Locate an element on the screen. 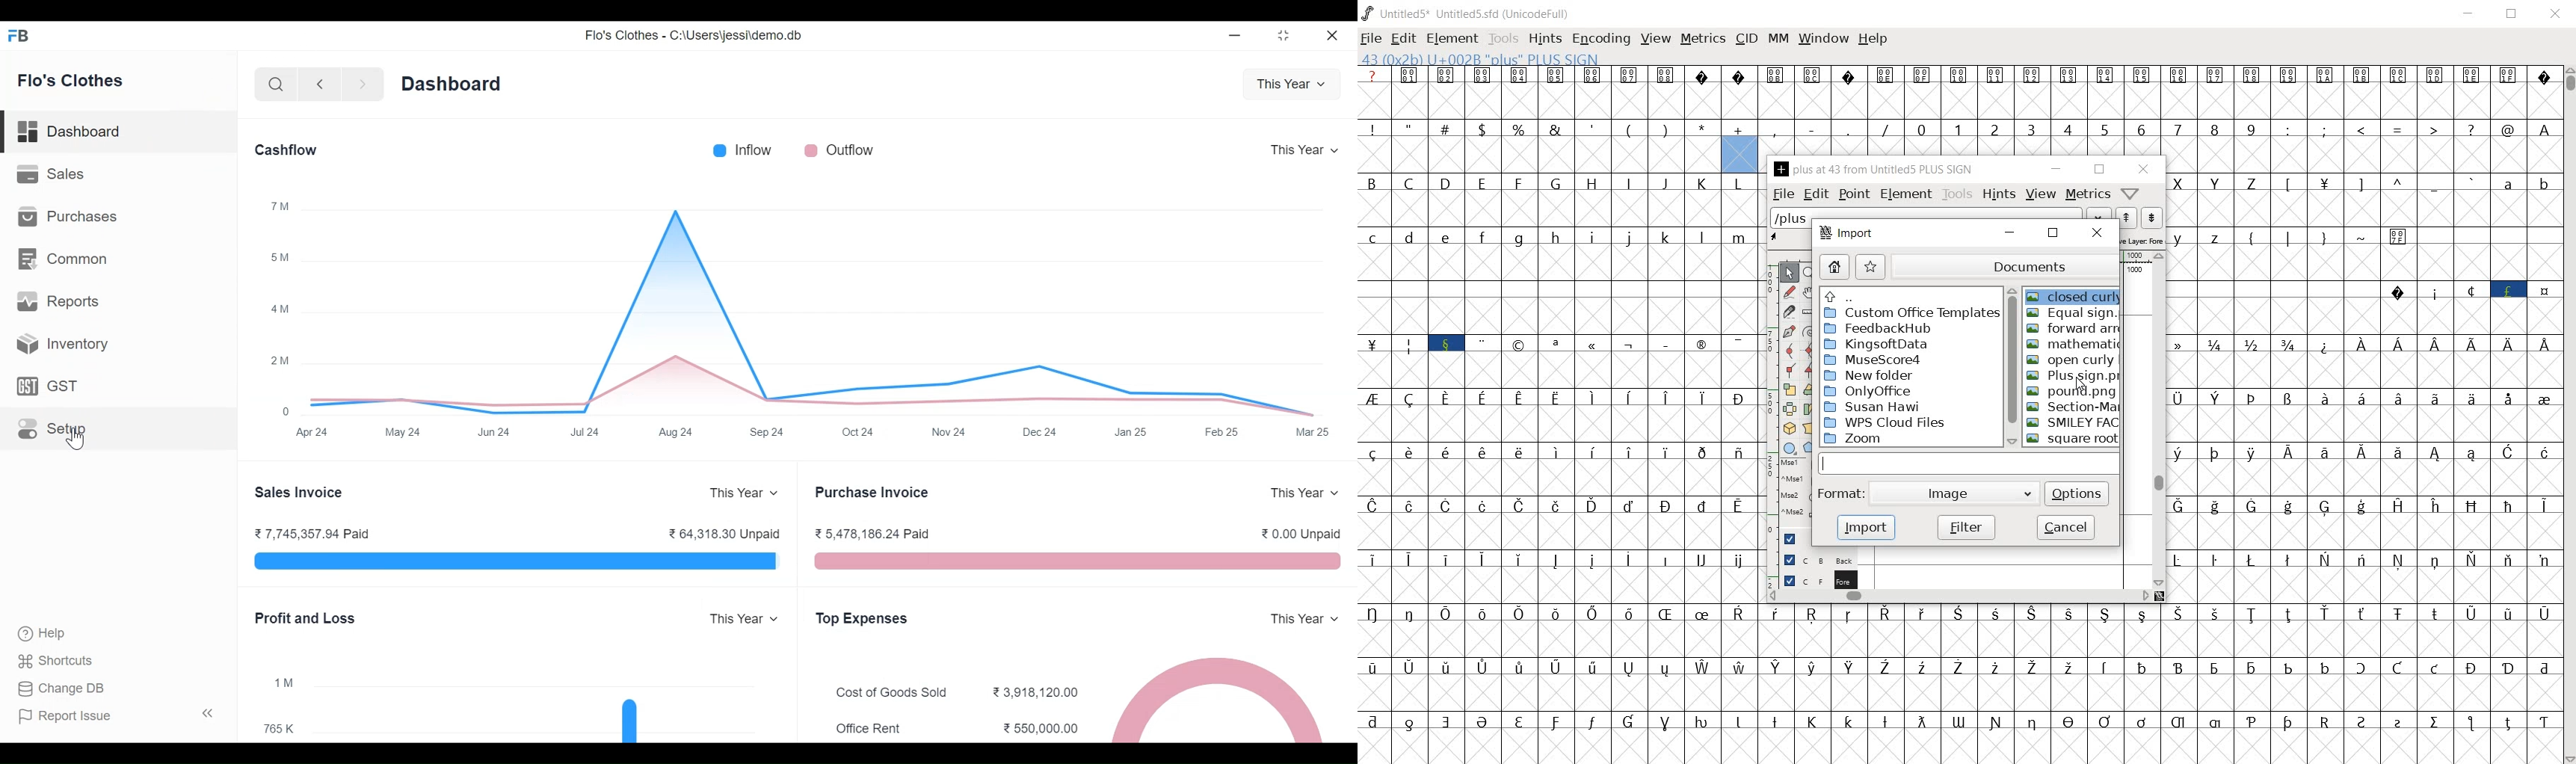 The height and width of the screenshot is (784, 2576). ₹7,745,357.94 Paid is located at coordinates (314, 536).